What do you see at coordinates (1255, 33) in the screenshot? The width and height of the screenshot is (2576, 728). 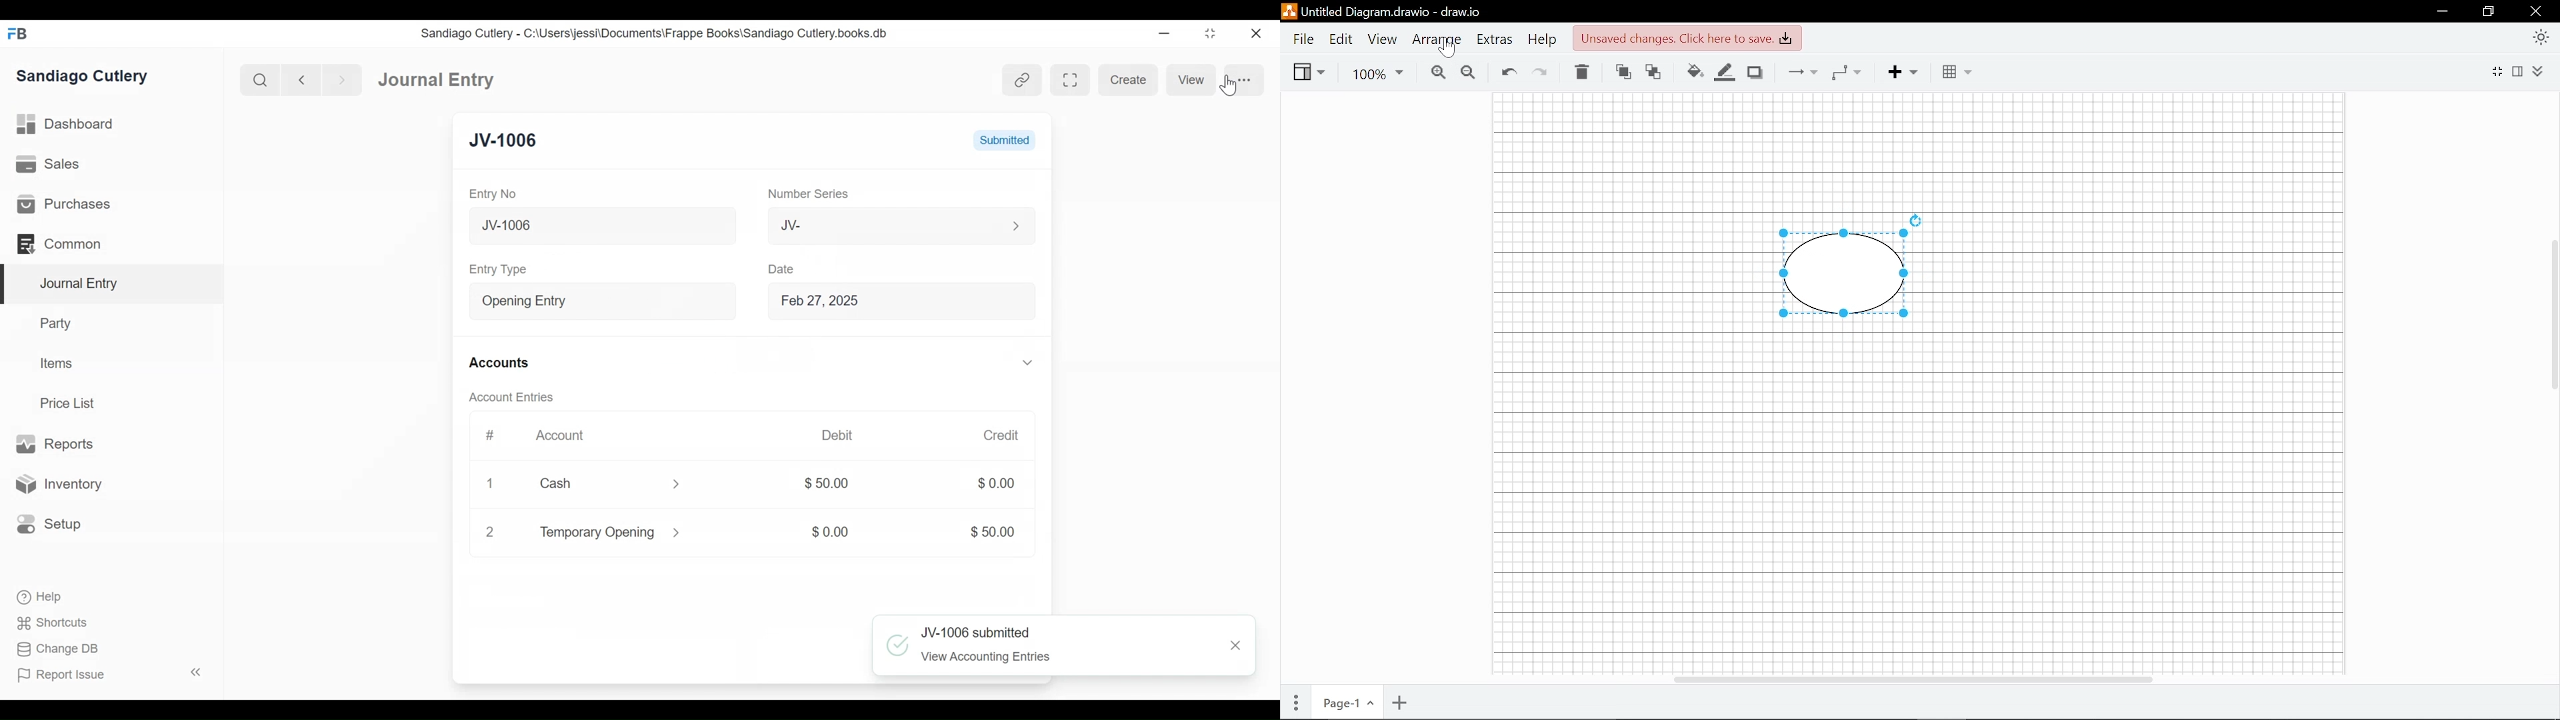 I see `Close` at bounding box center [1255, 33].